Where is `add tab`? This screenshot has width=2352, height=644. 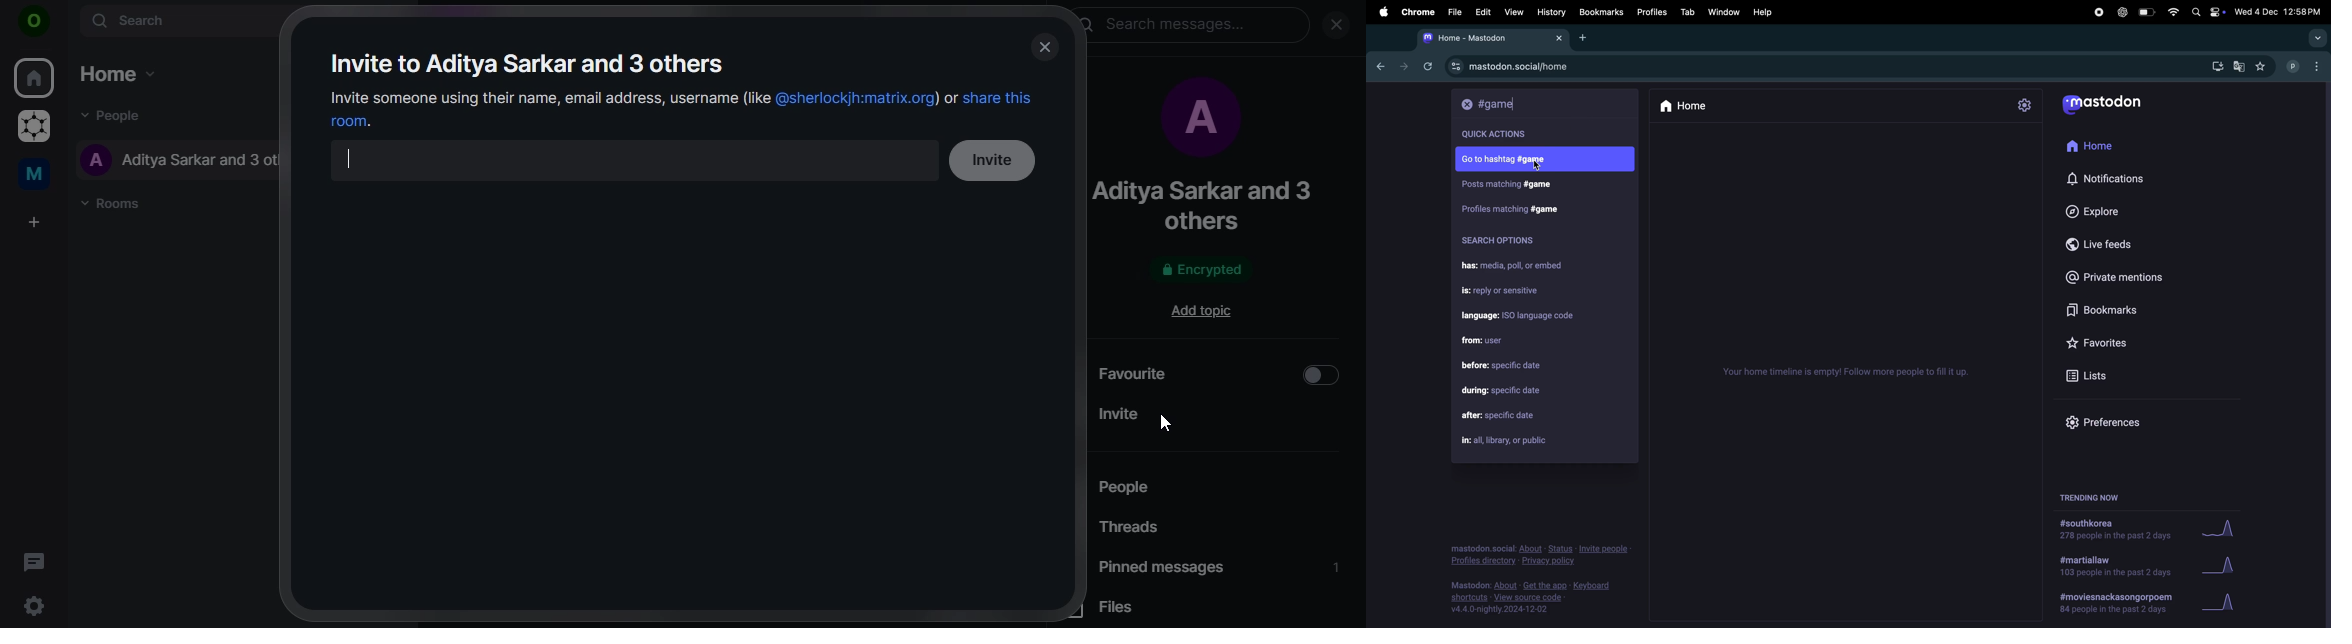
add tab is located at coordinates (1586, 38).